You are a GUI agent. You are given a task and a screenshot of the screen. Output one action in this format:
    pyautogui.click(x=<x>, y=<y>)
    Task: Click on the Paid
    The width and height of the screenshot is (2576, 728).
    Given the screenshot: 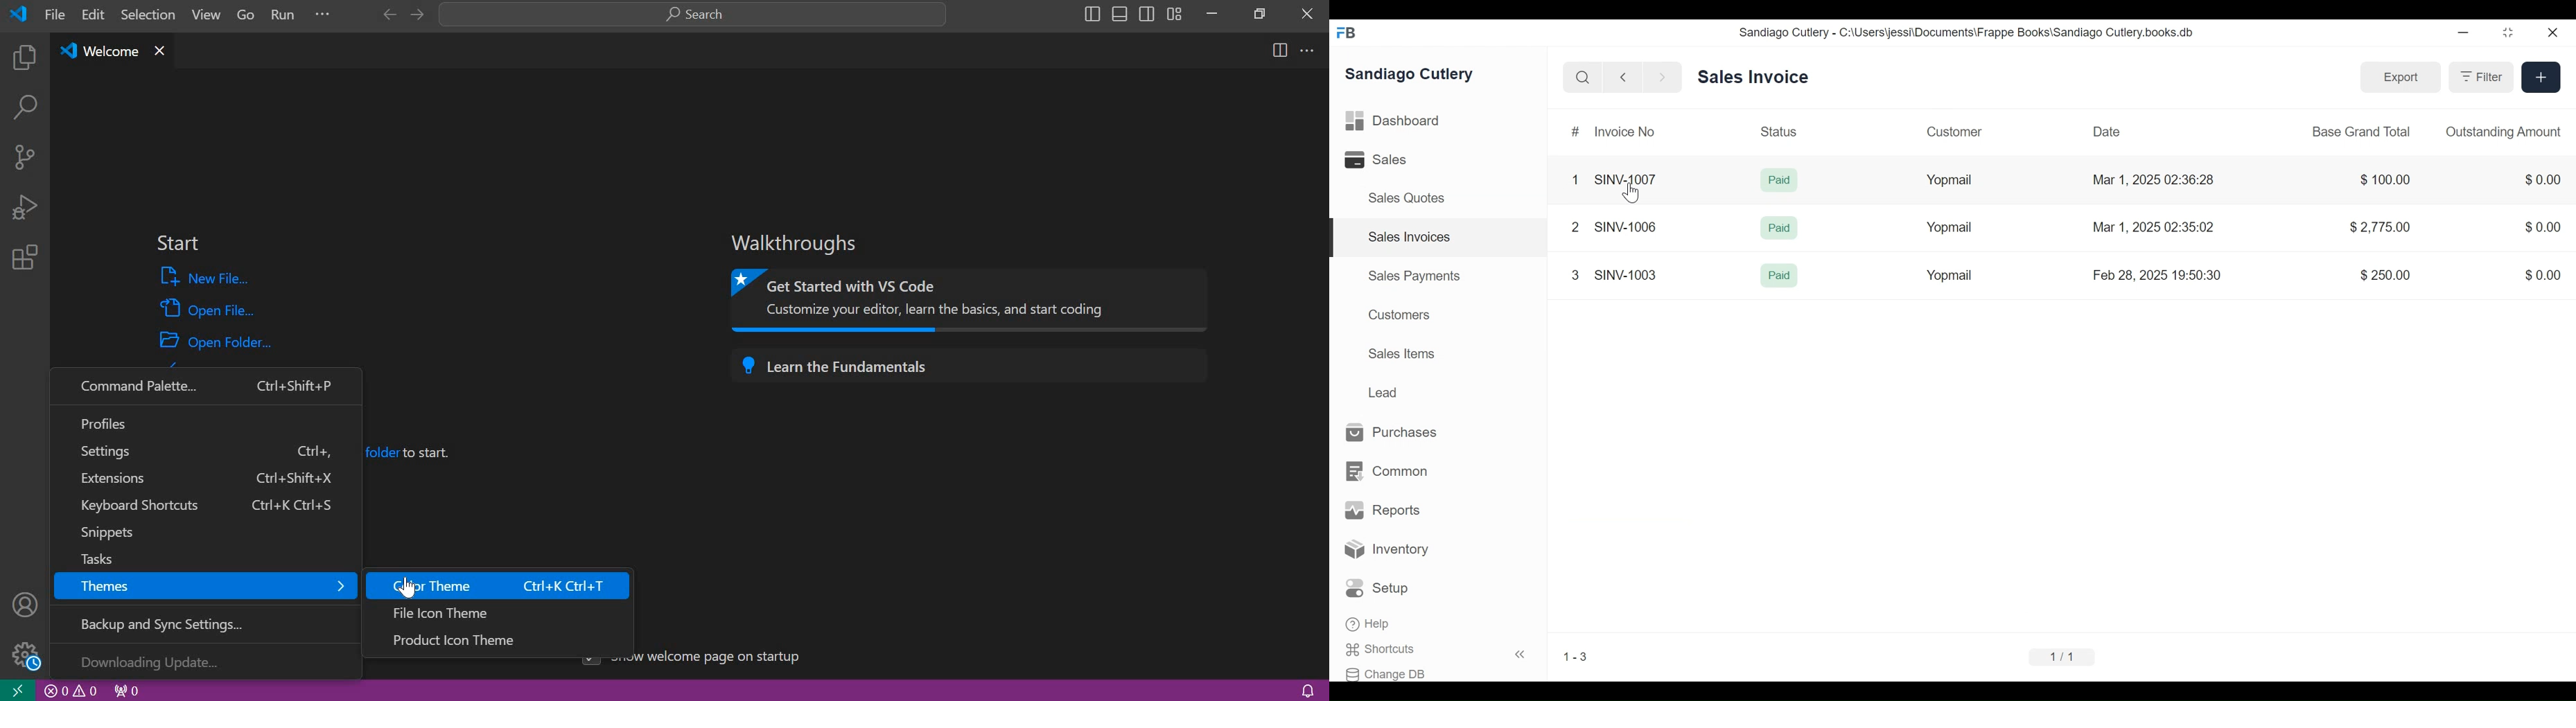 What is the action you would take?
    pyautogui.click(x=1780, y=178)
    